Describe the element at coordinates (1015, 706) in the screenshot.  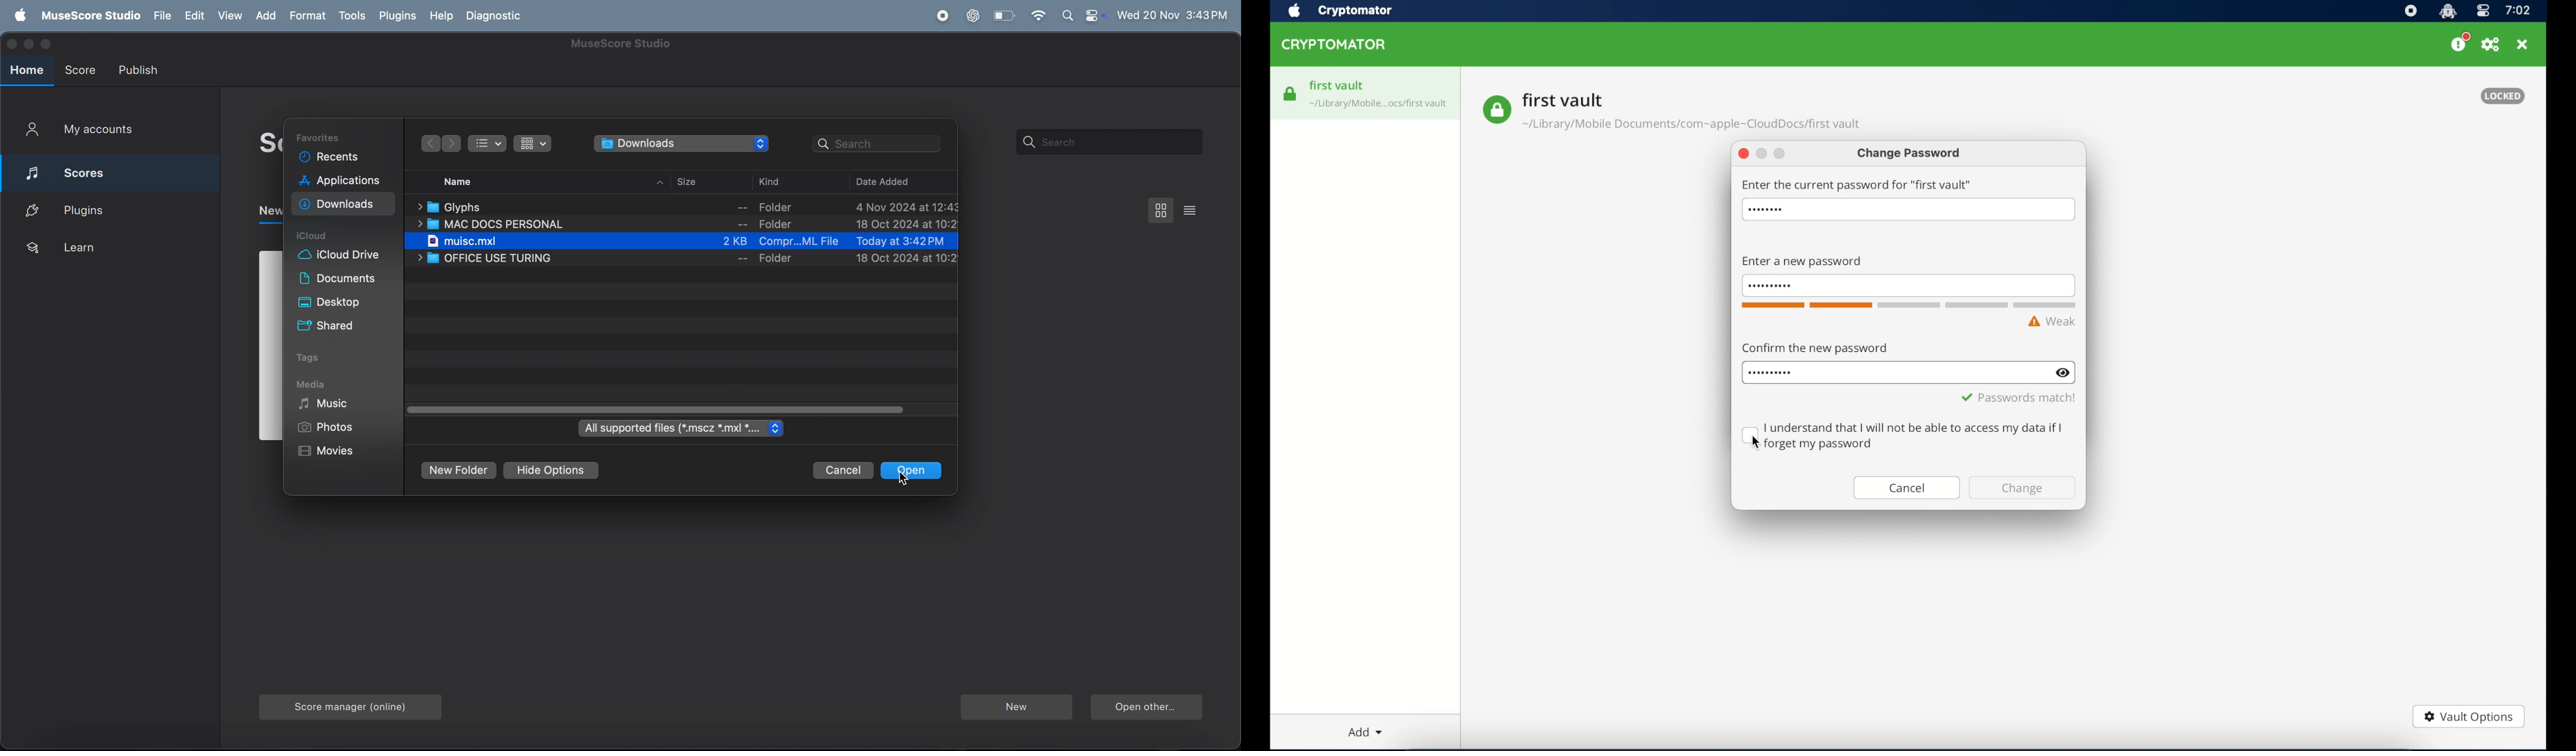
I see `new` at that location.